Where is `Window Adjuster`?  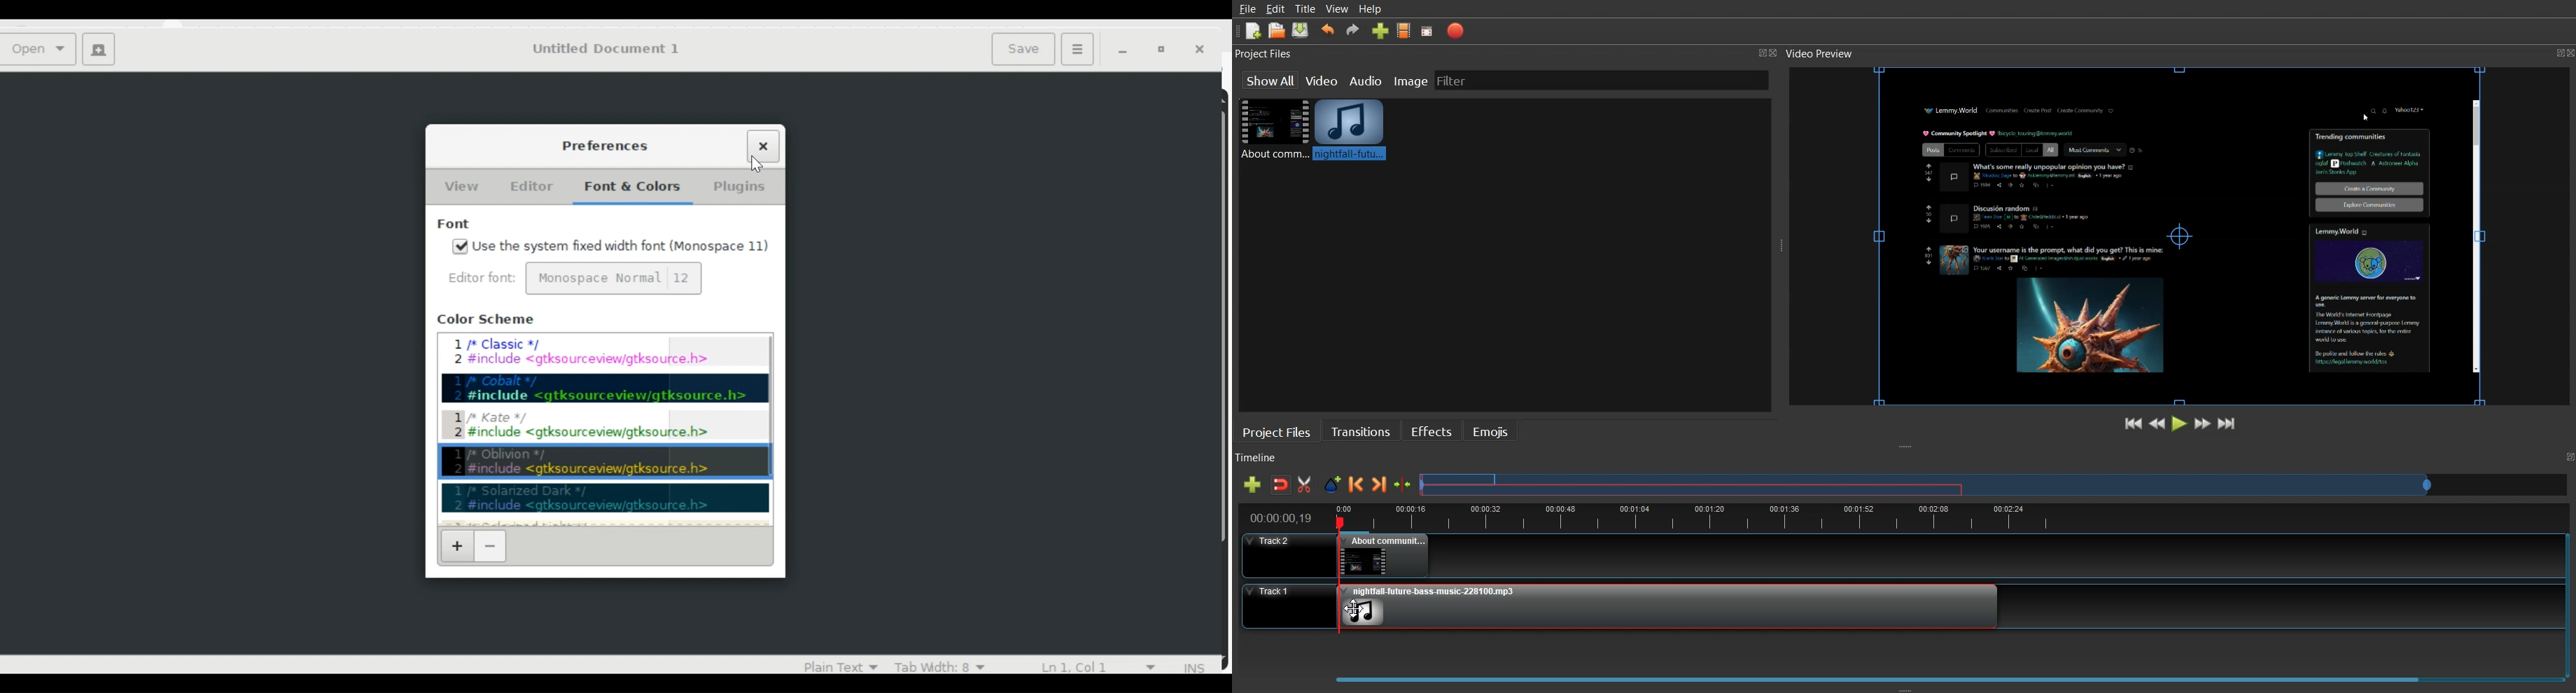 Window Adjuster is located at coordinates (1782, 248).